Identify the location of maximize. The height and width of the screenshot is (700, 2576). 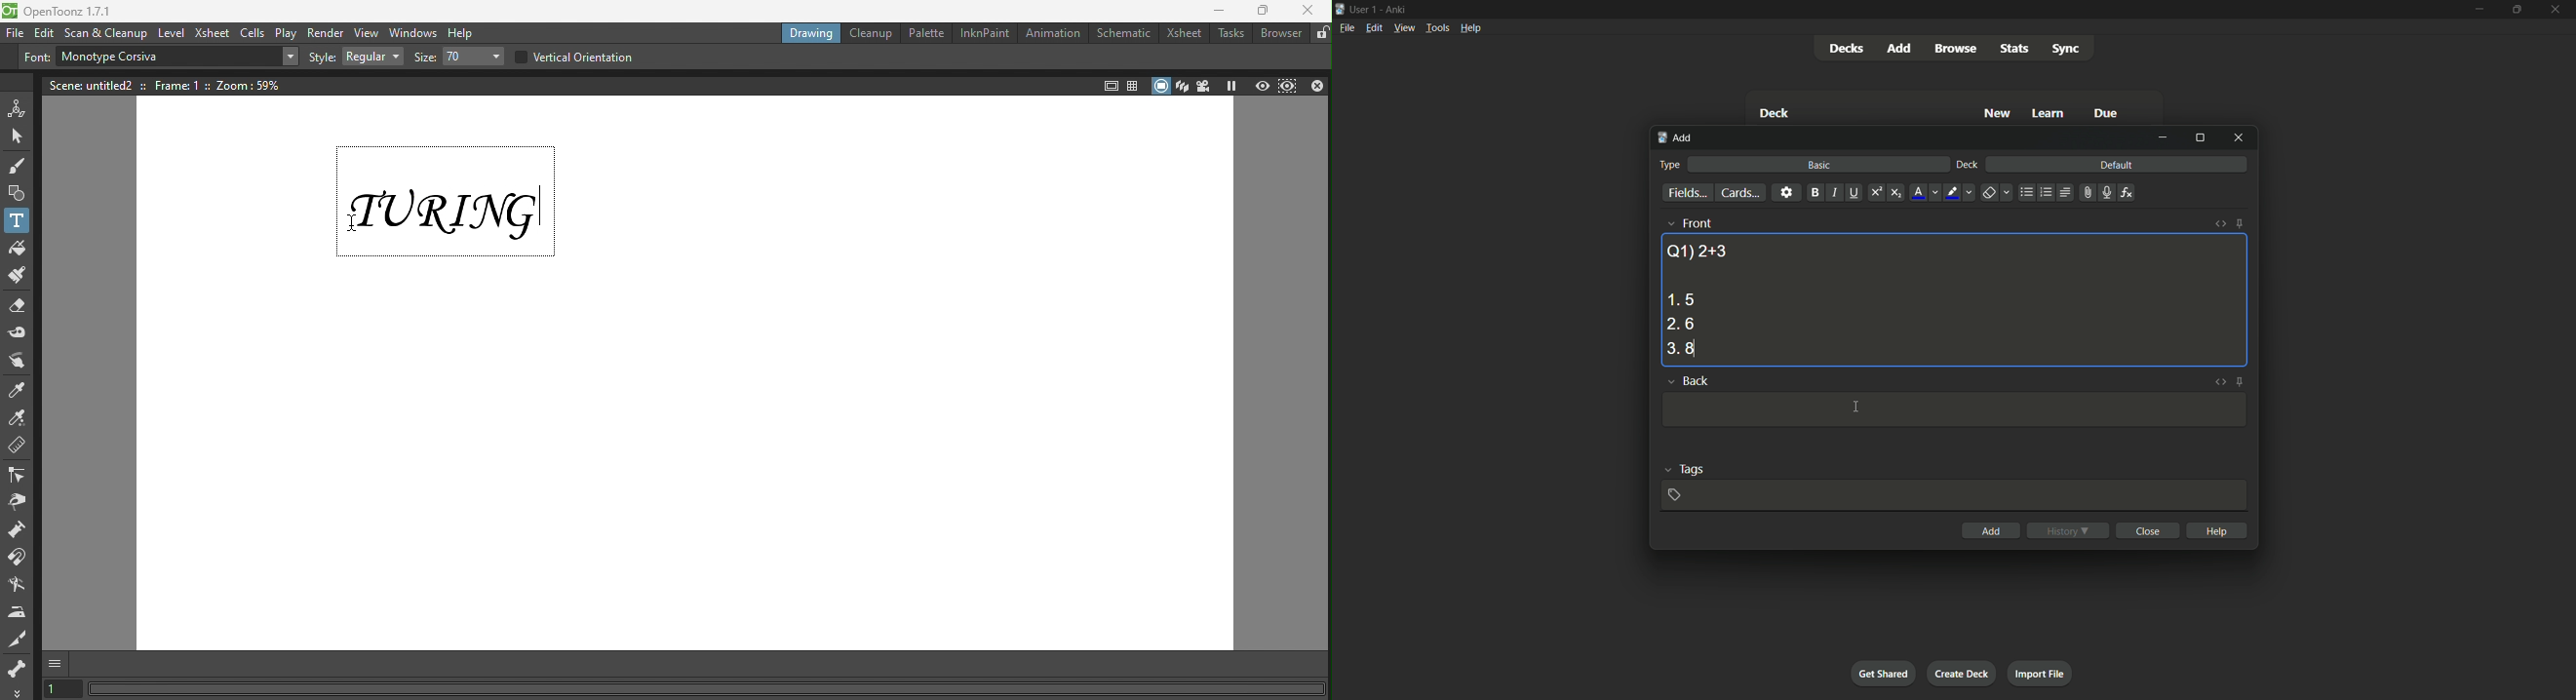
(2200, 137).